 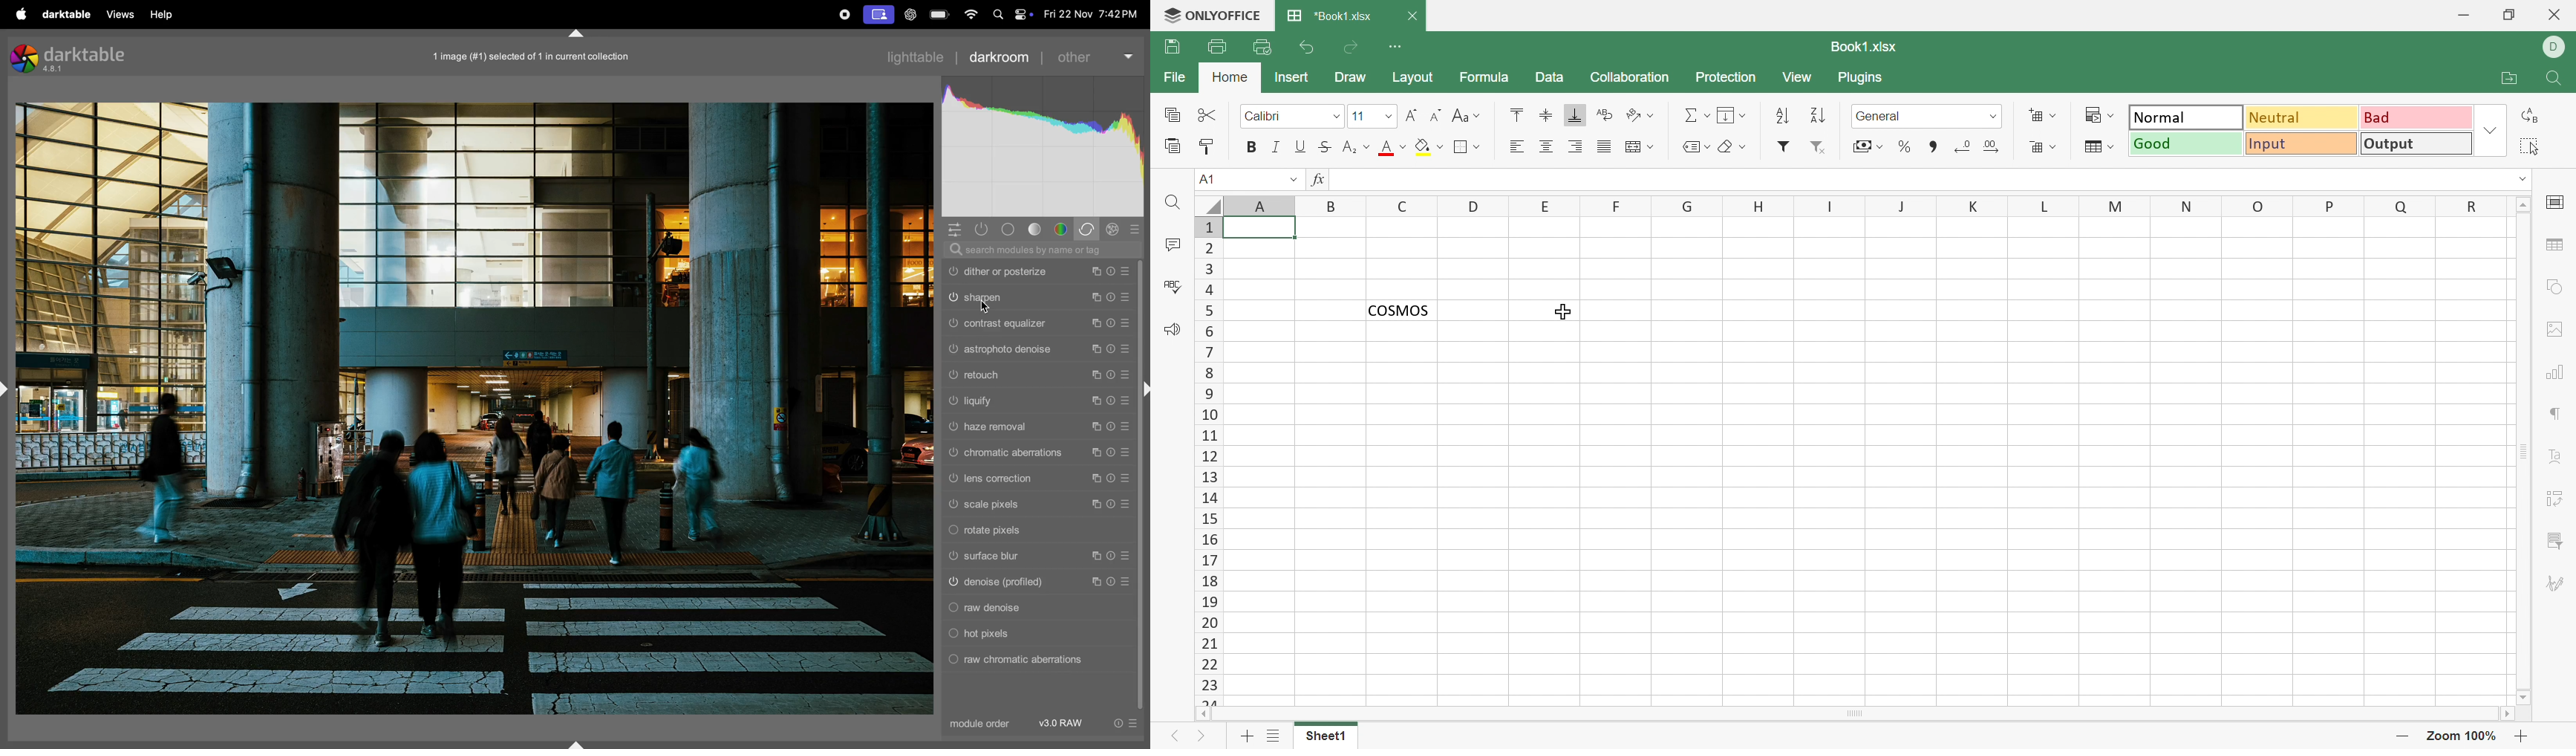 What do you see at coordinates (1038, 297) in the screenshot?
I see `sharpen` at bounding box center [1038, 297].